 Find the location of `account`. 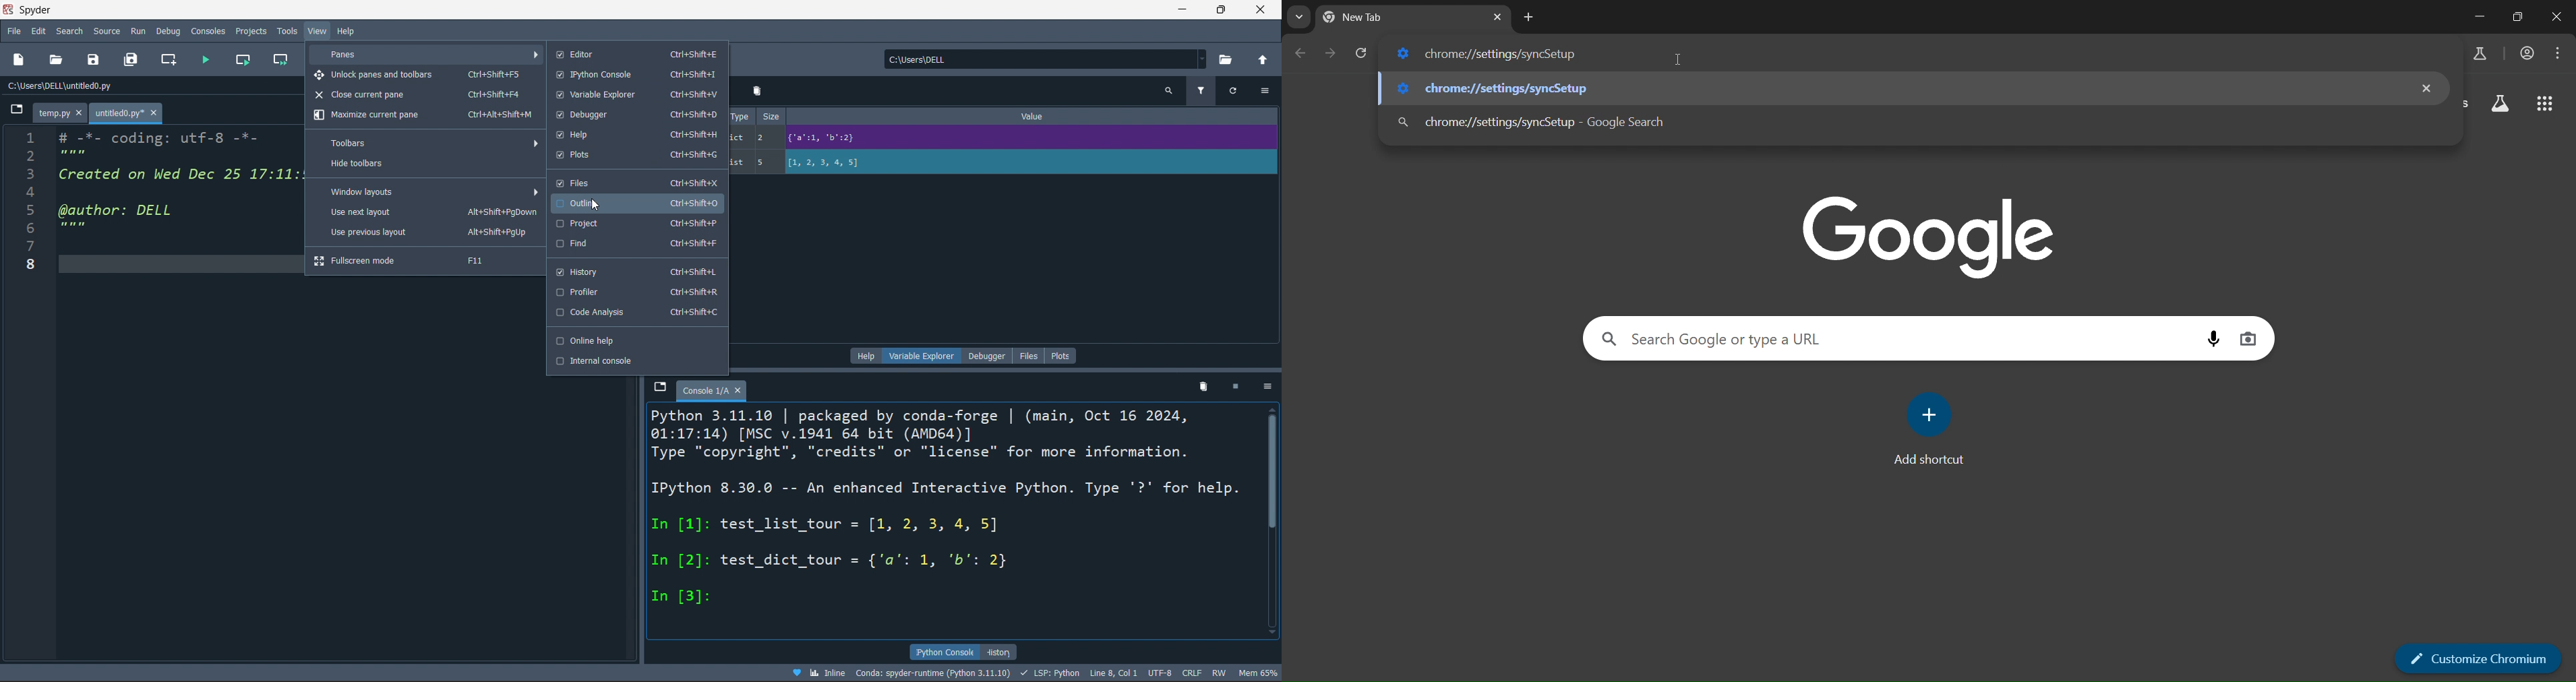

account is located at coordinates (2527, 52).